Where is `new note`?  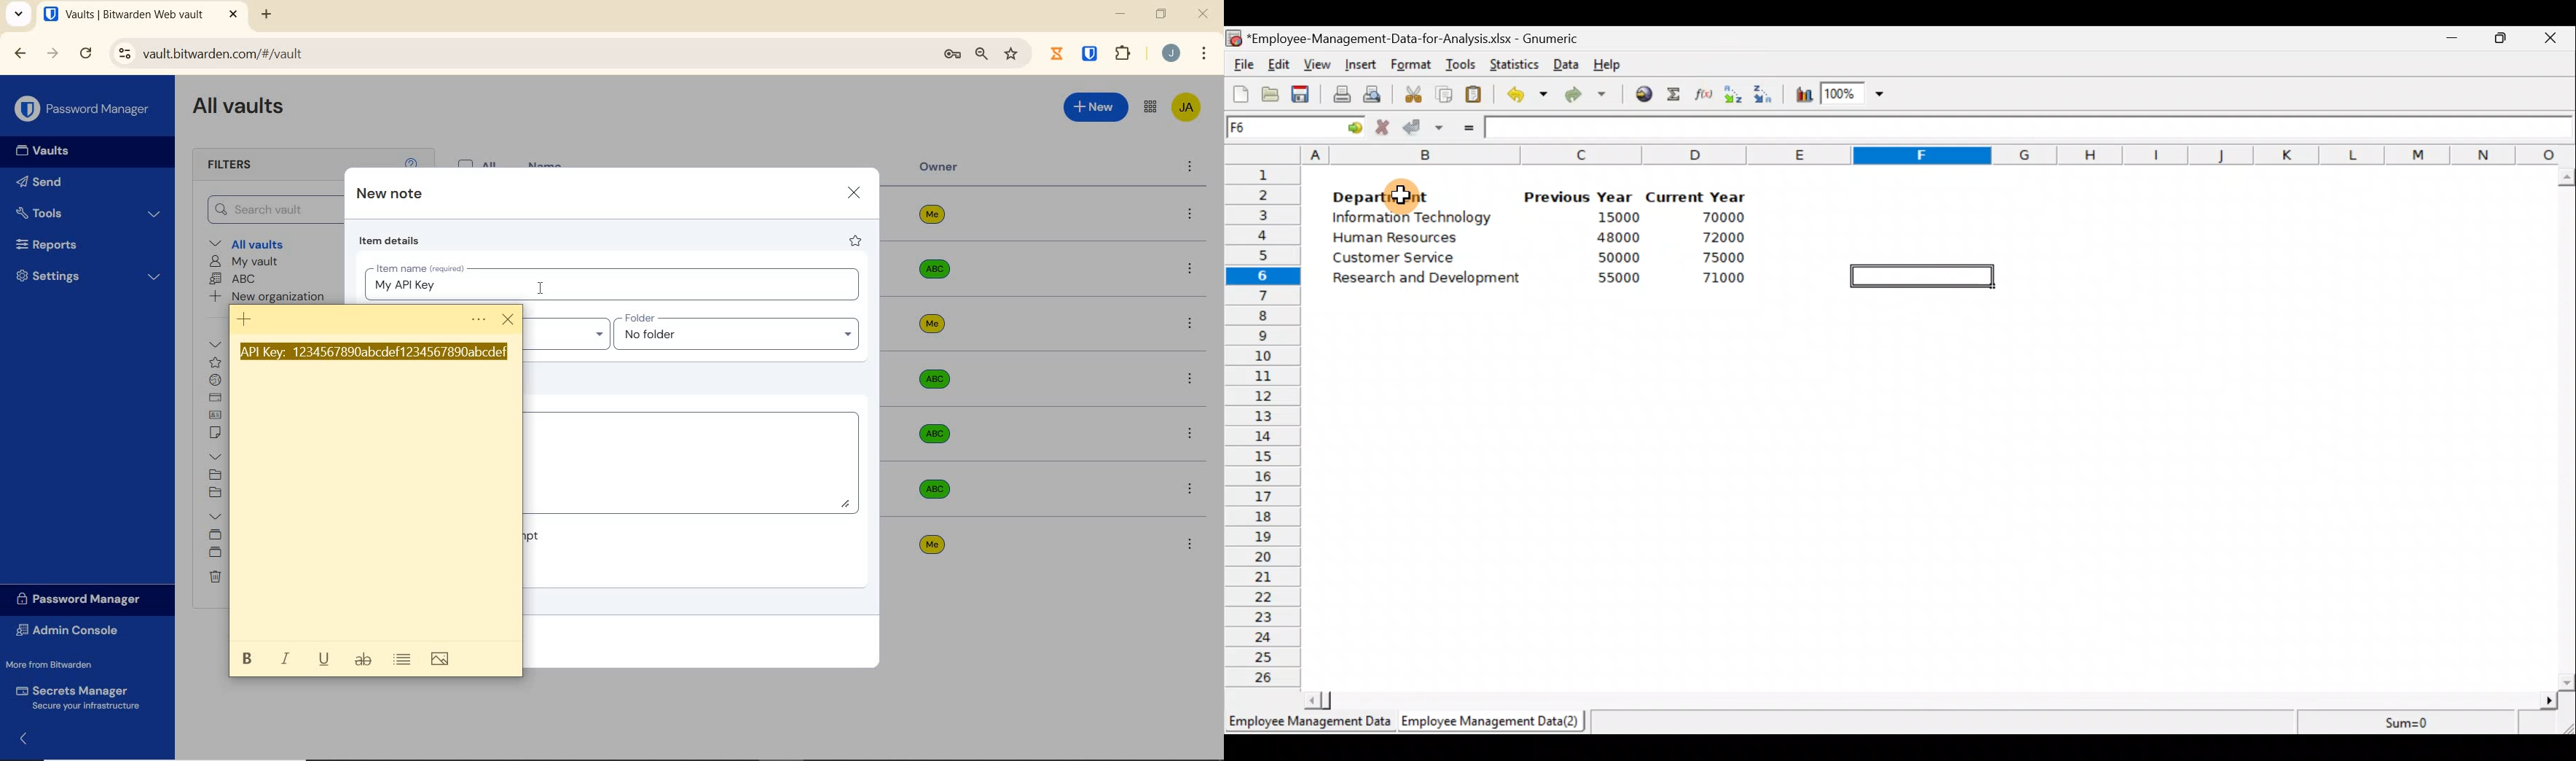 new note is located at coordinates (389, 195).